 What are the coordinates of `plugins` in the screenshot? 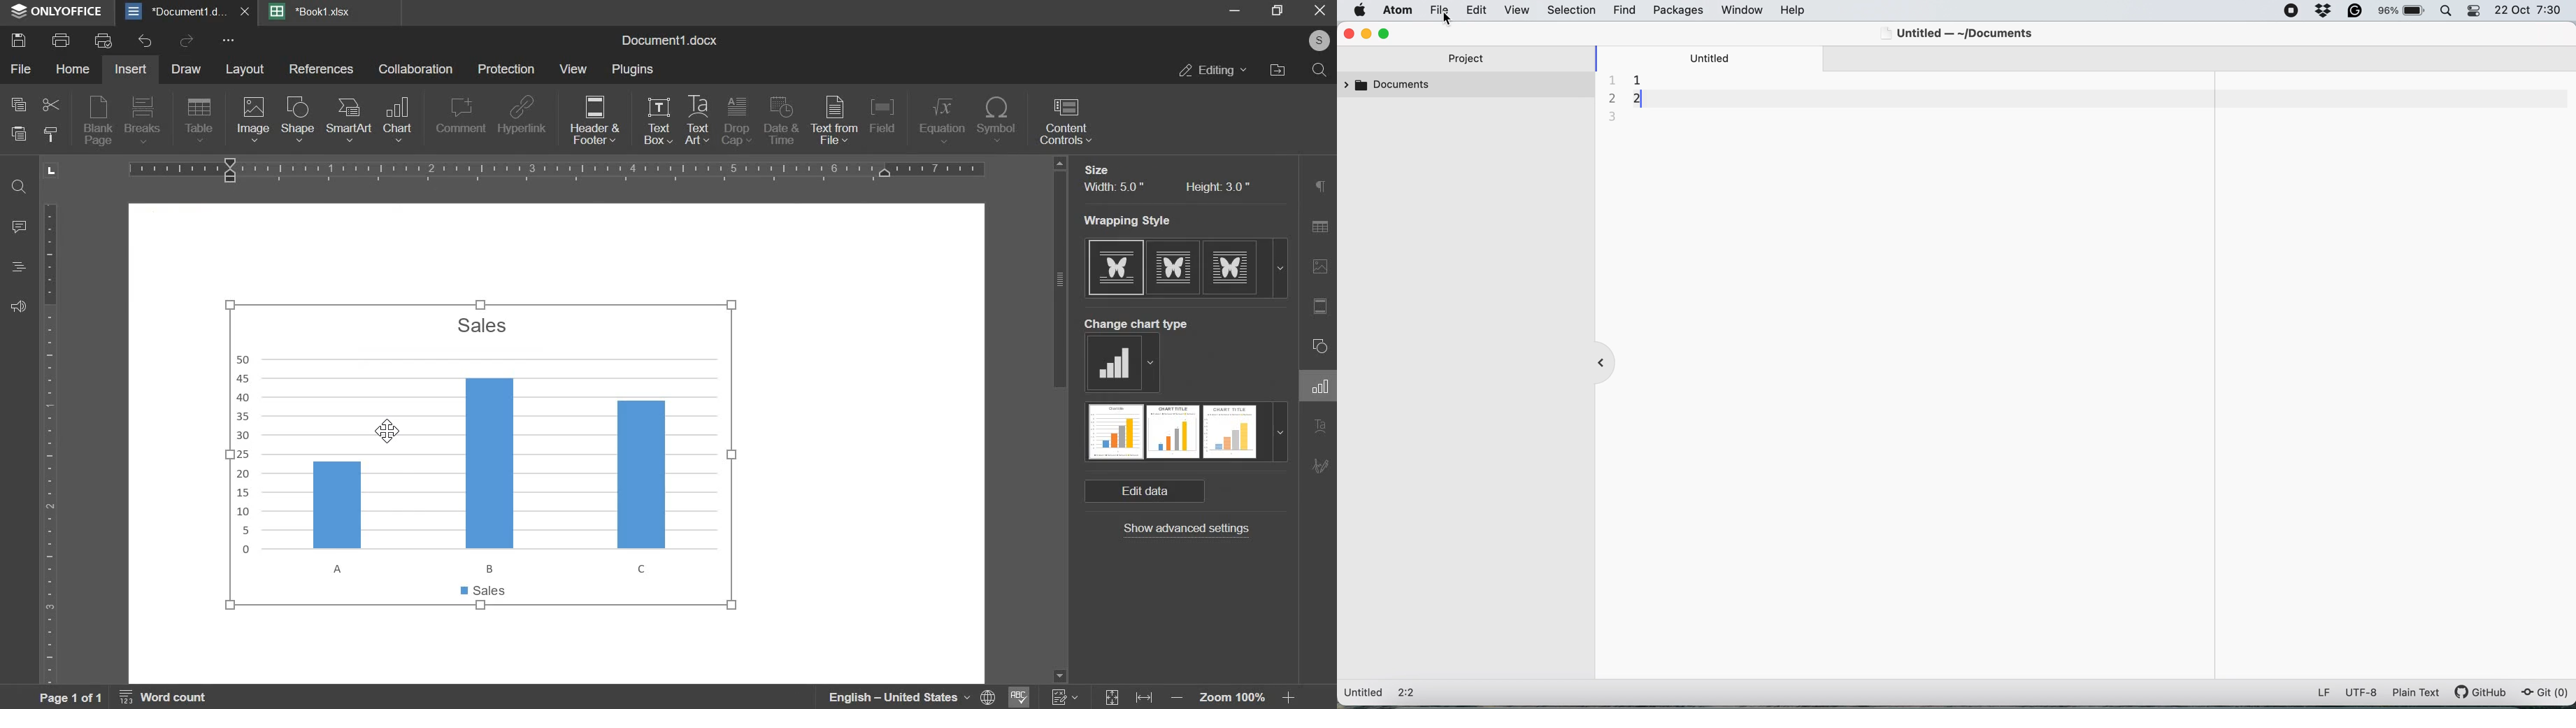 It's located at (630, 71).